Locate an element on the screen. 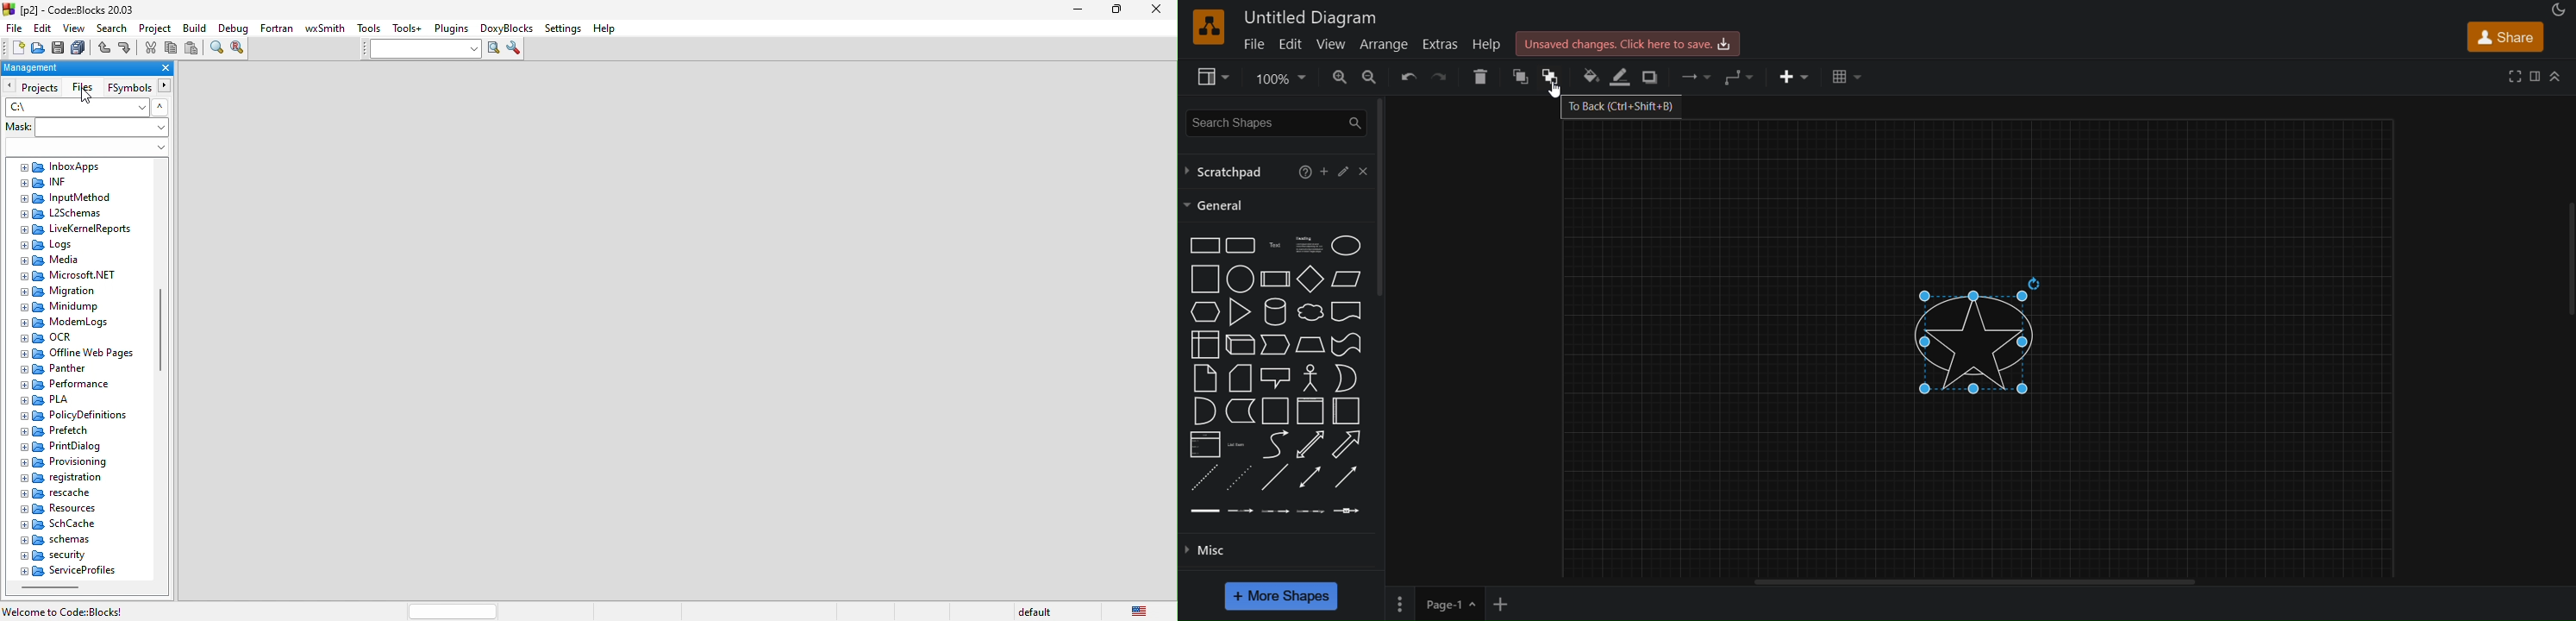 Image resolution: width=2576 pixels, height=644 pixels. close is located at coordinates (159, 69).